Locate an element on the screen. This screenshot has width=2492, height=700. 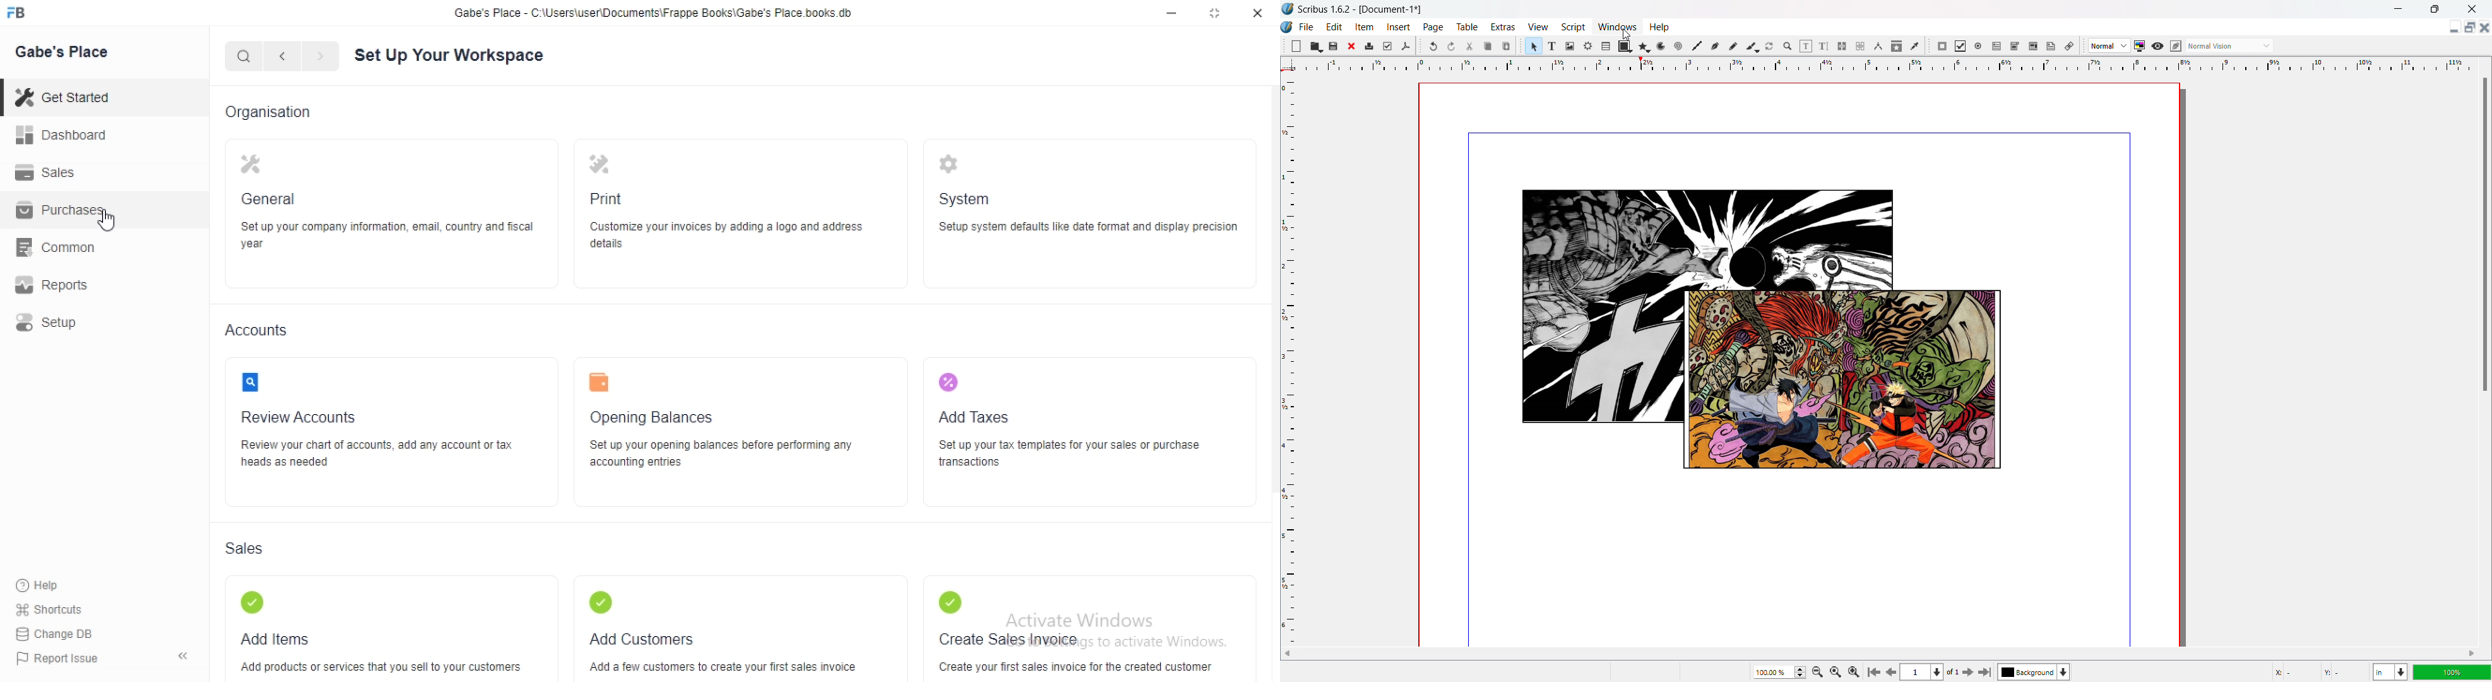
move toolbox is located at coordinates (2083, 46).